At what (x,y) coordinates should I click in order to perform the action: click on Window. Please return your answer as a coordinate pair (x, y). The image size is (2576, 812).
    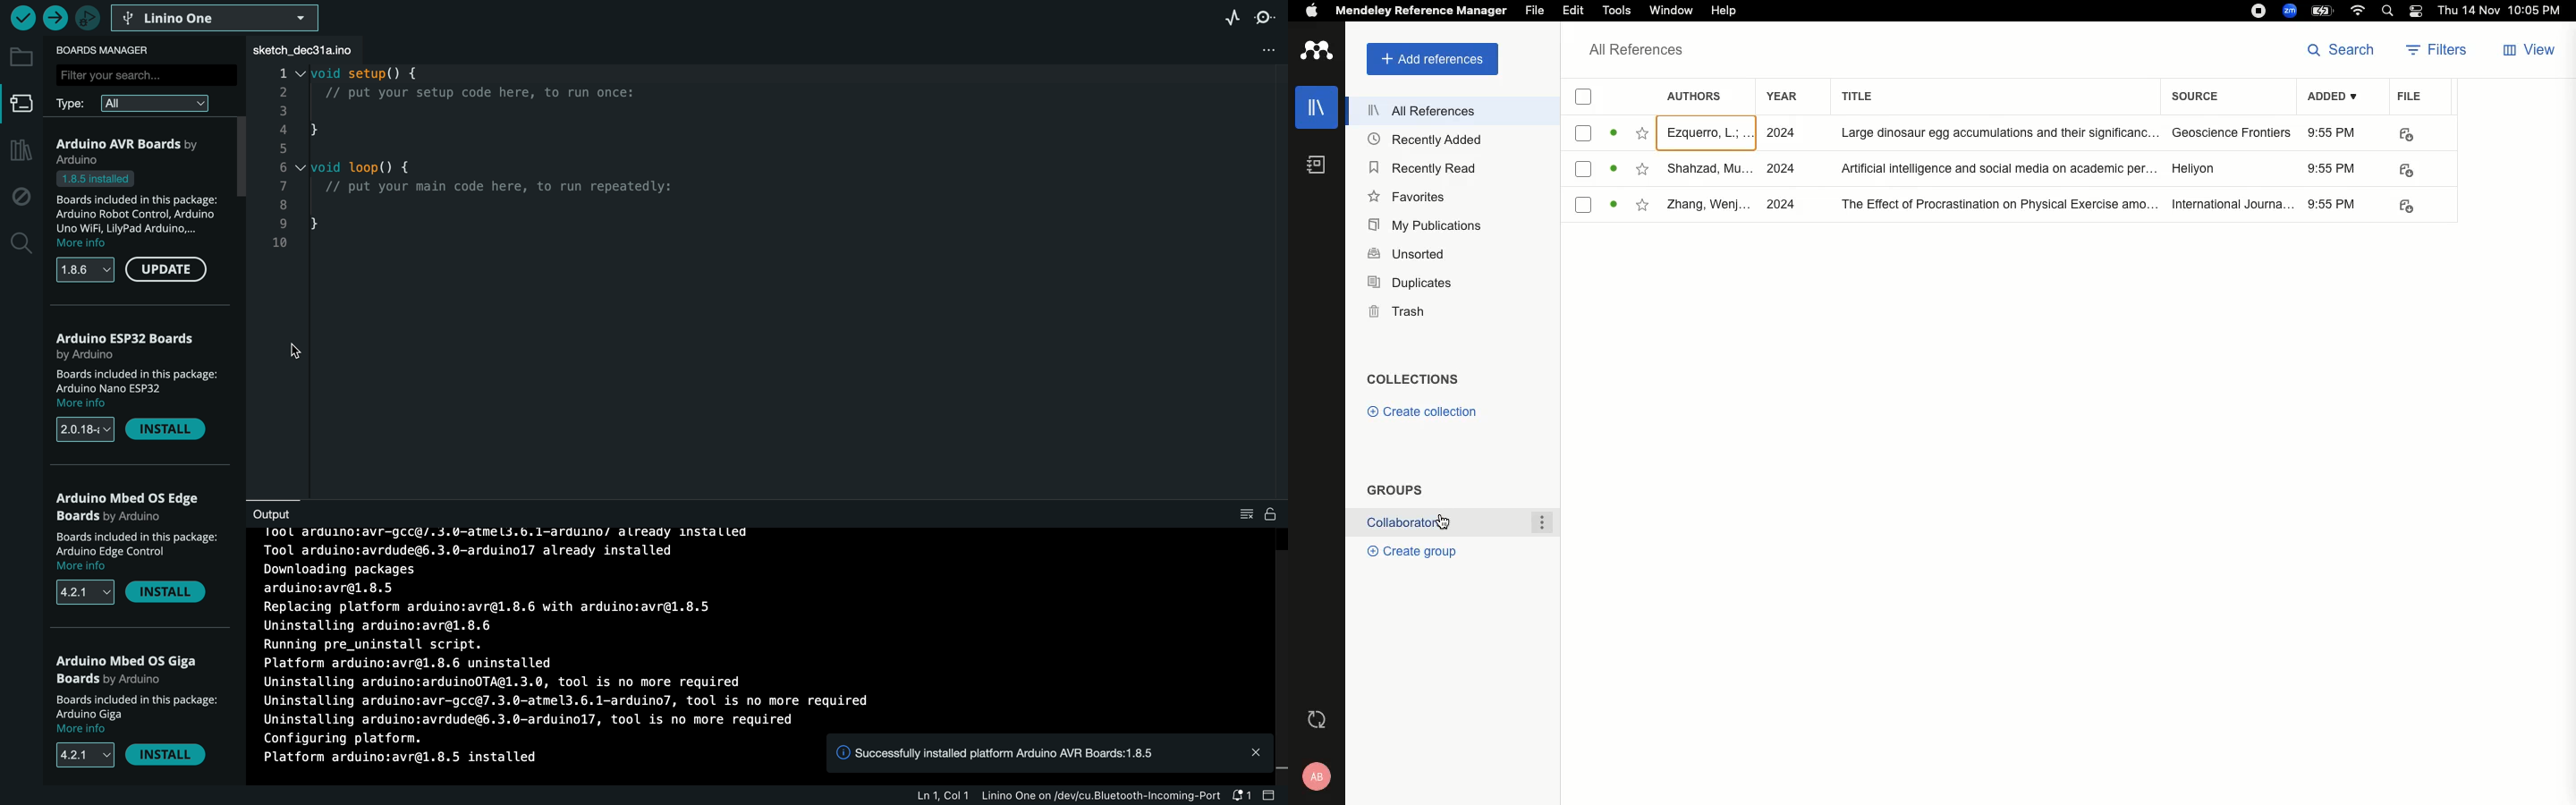
    Looking at the image, I should click on (1670, 11).